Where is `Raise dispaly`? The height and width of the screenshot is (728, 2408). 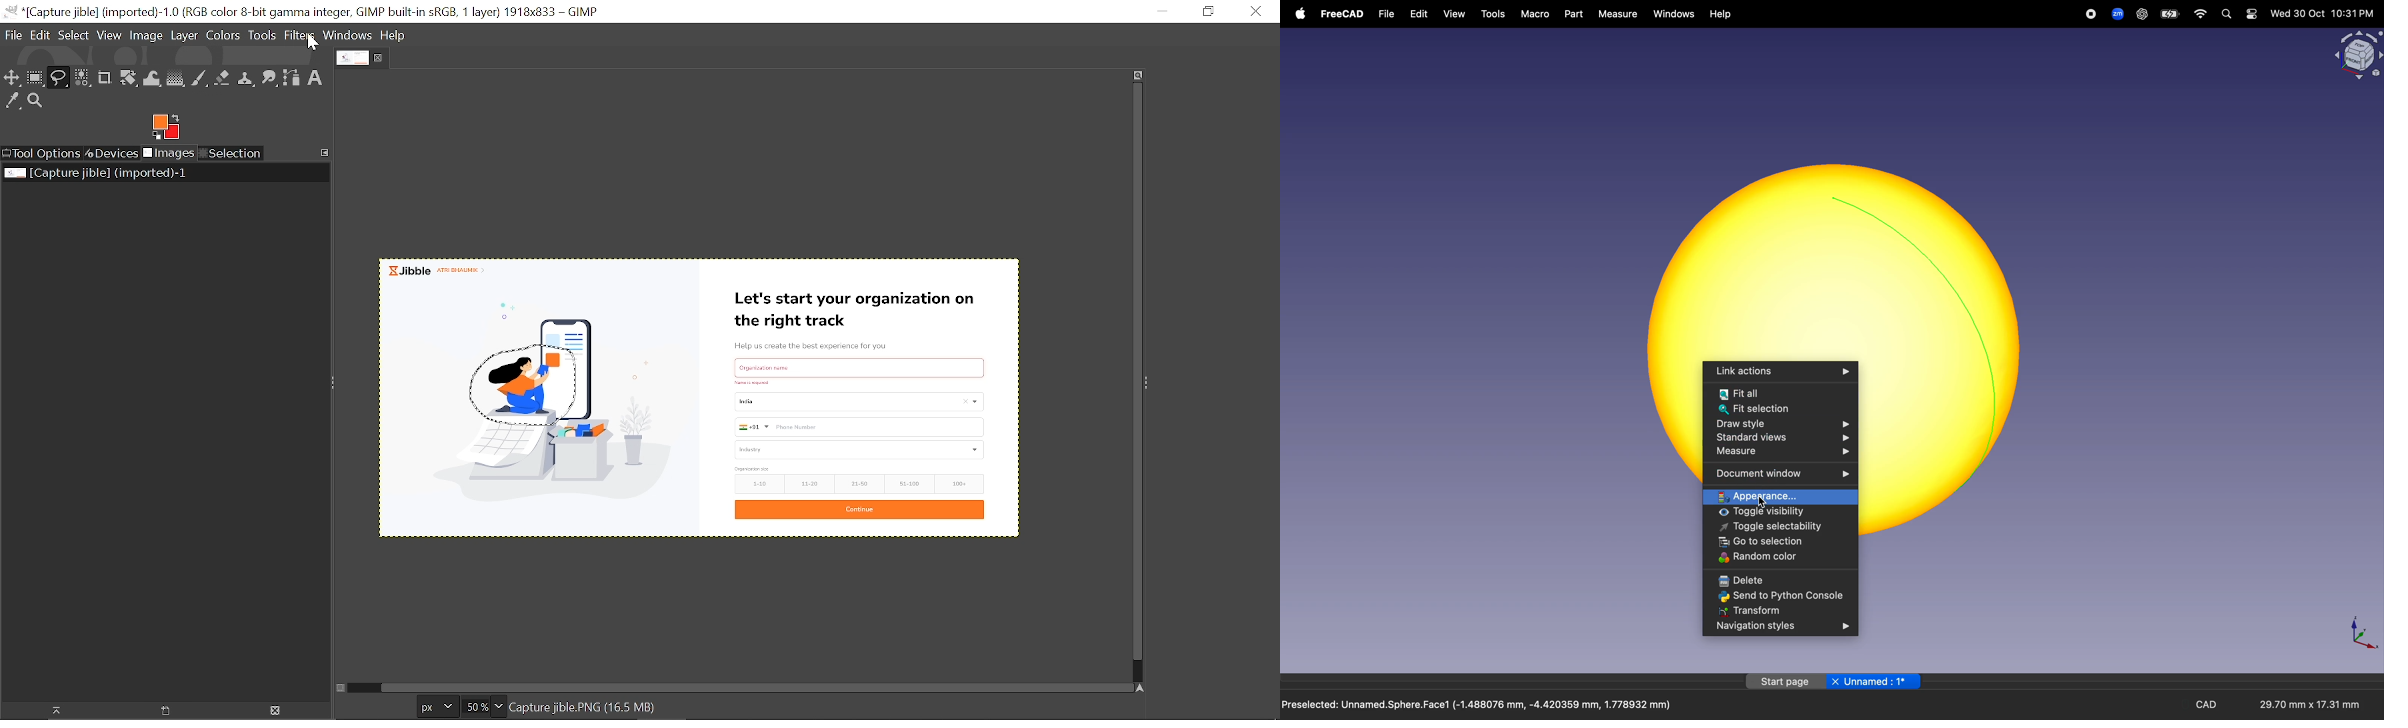
Raise dispaly is located at coordinates (50, 711).